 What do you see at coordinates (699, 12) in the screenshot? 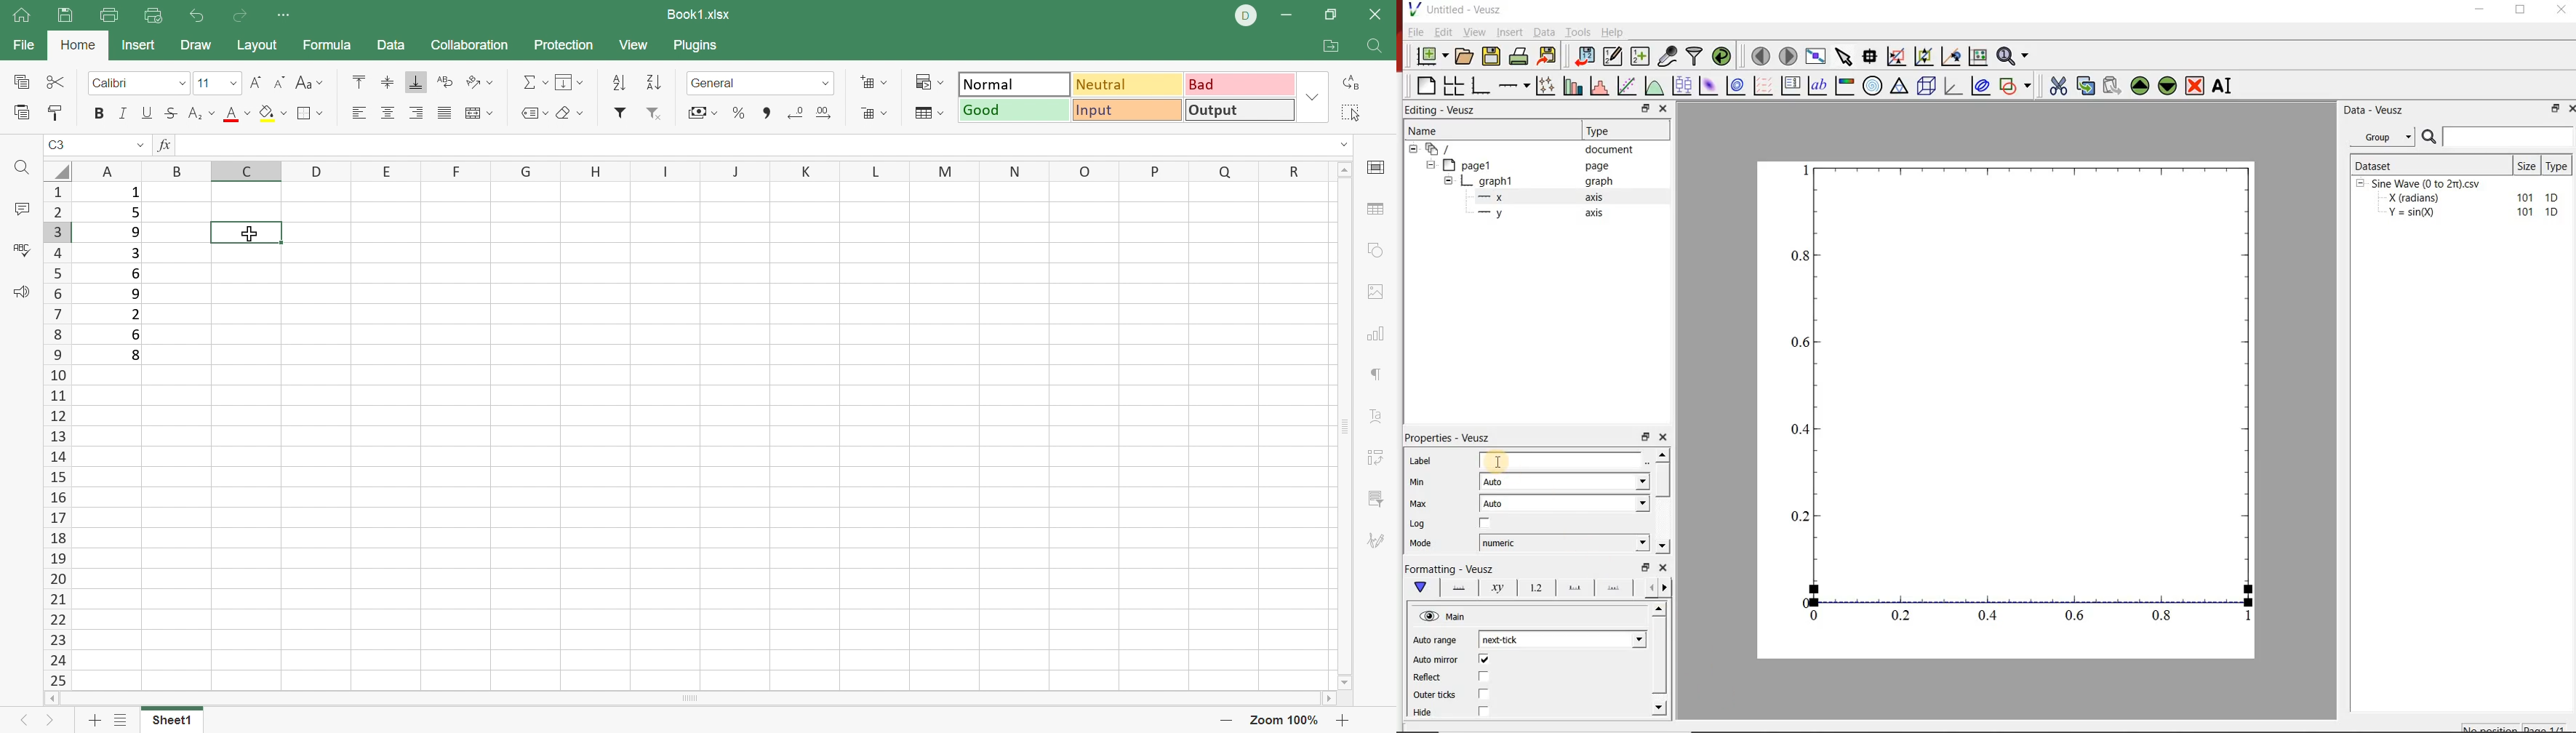
I see `Book1.xlsx` at bounding box center [699, 12].